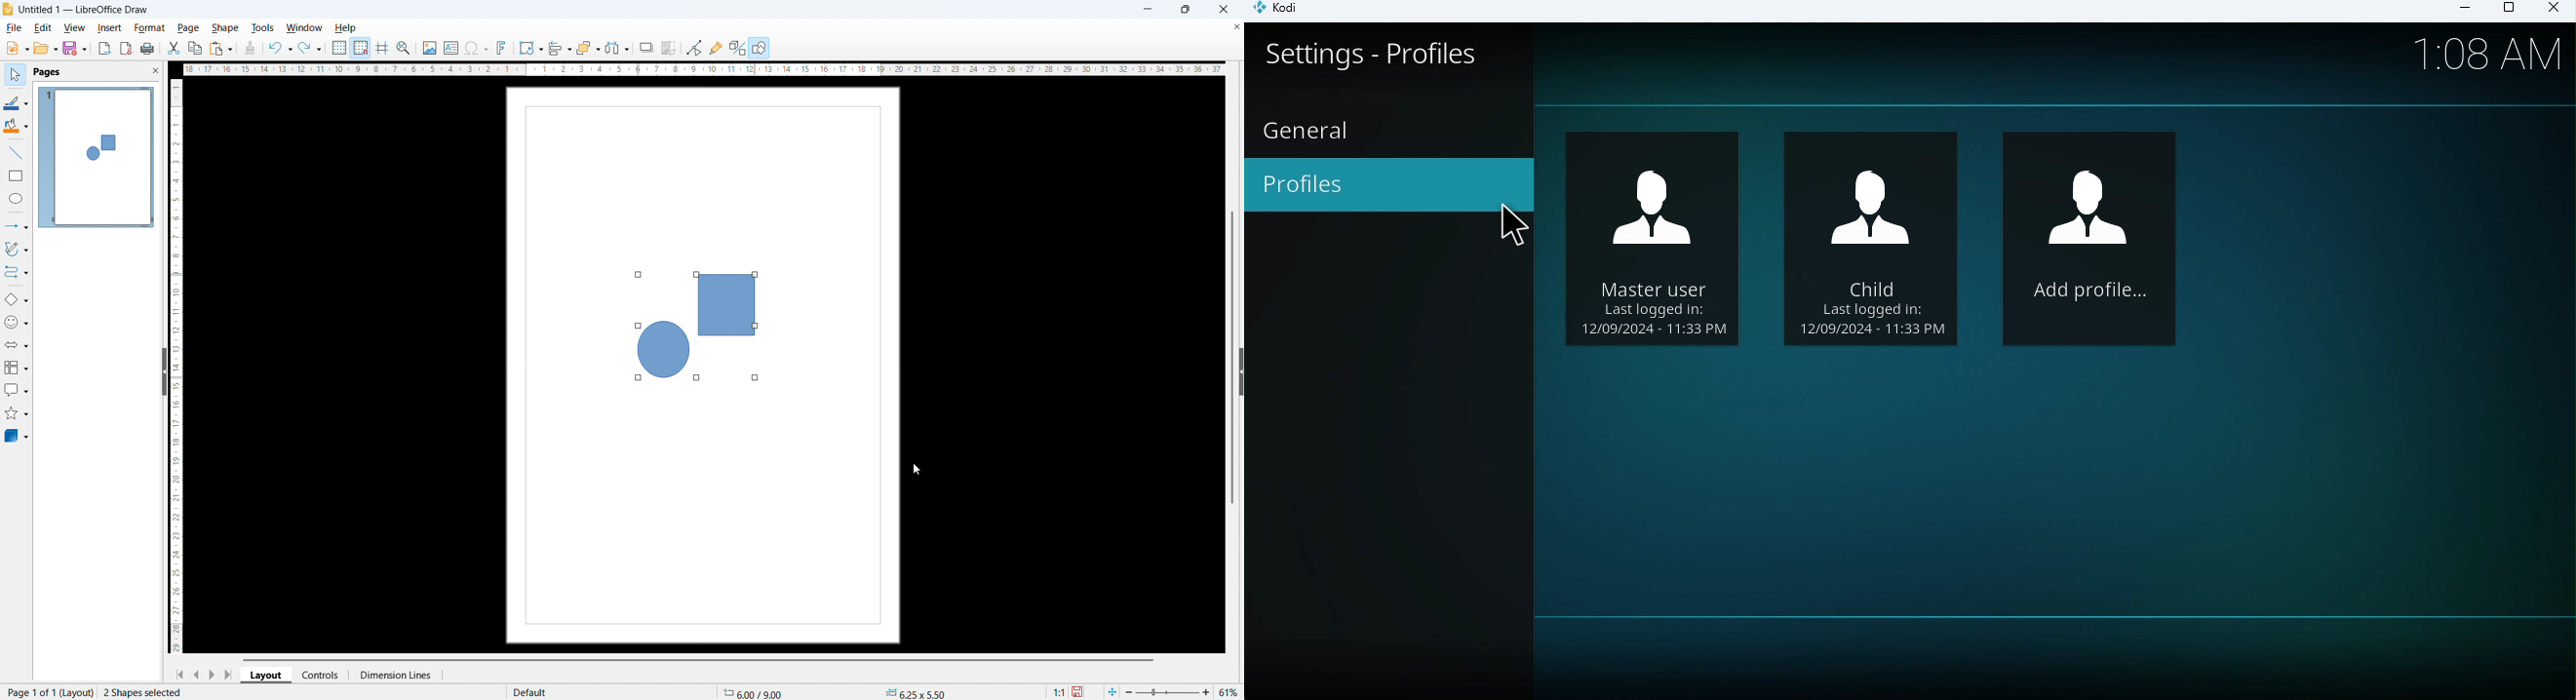 The width and height of the screenshot is (2576, 700). Describe the element at coordinates (2489, 52) in the screenshot. I see `Time` at that location.